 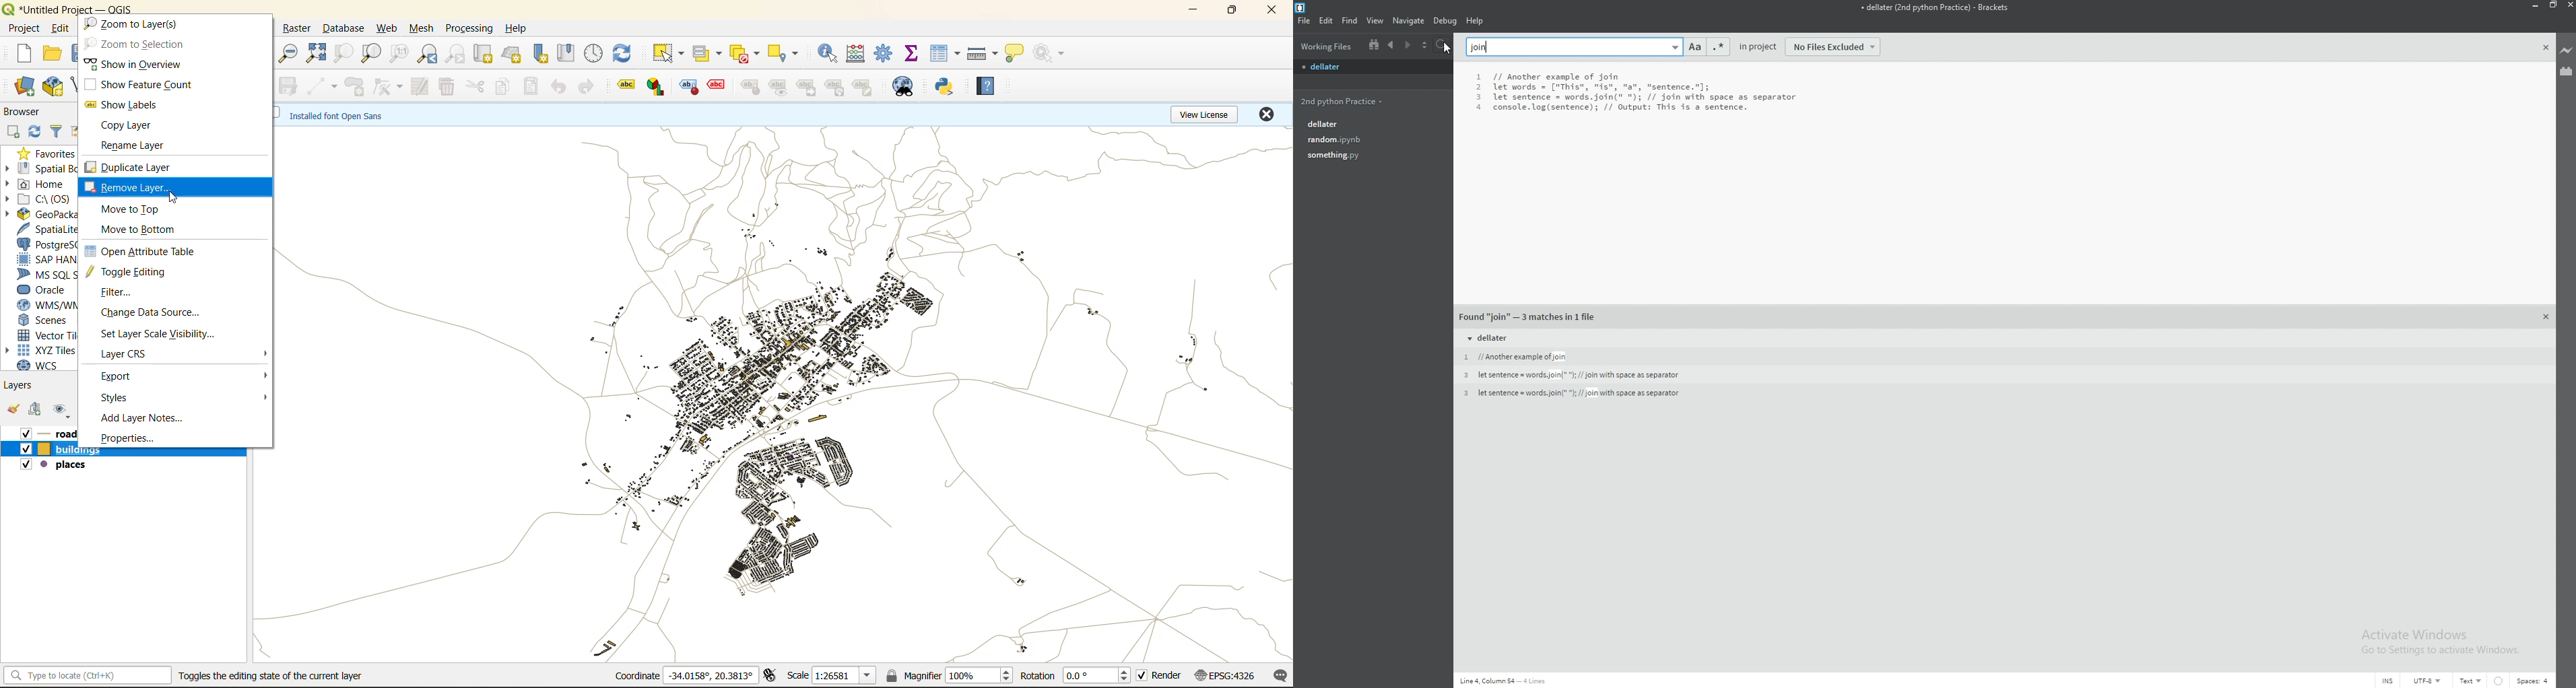 What do you see at coordinates (2567, 71) in the screenshot?
I see `extension manager` at bounding box center [2567, 71].